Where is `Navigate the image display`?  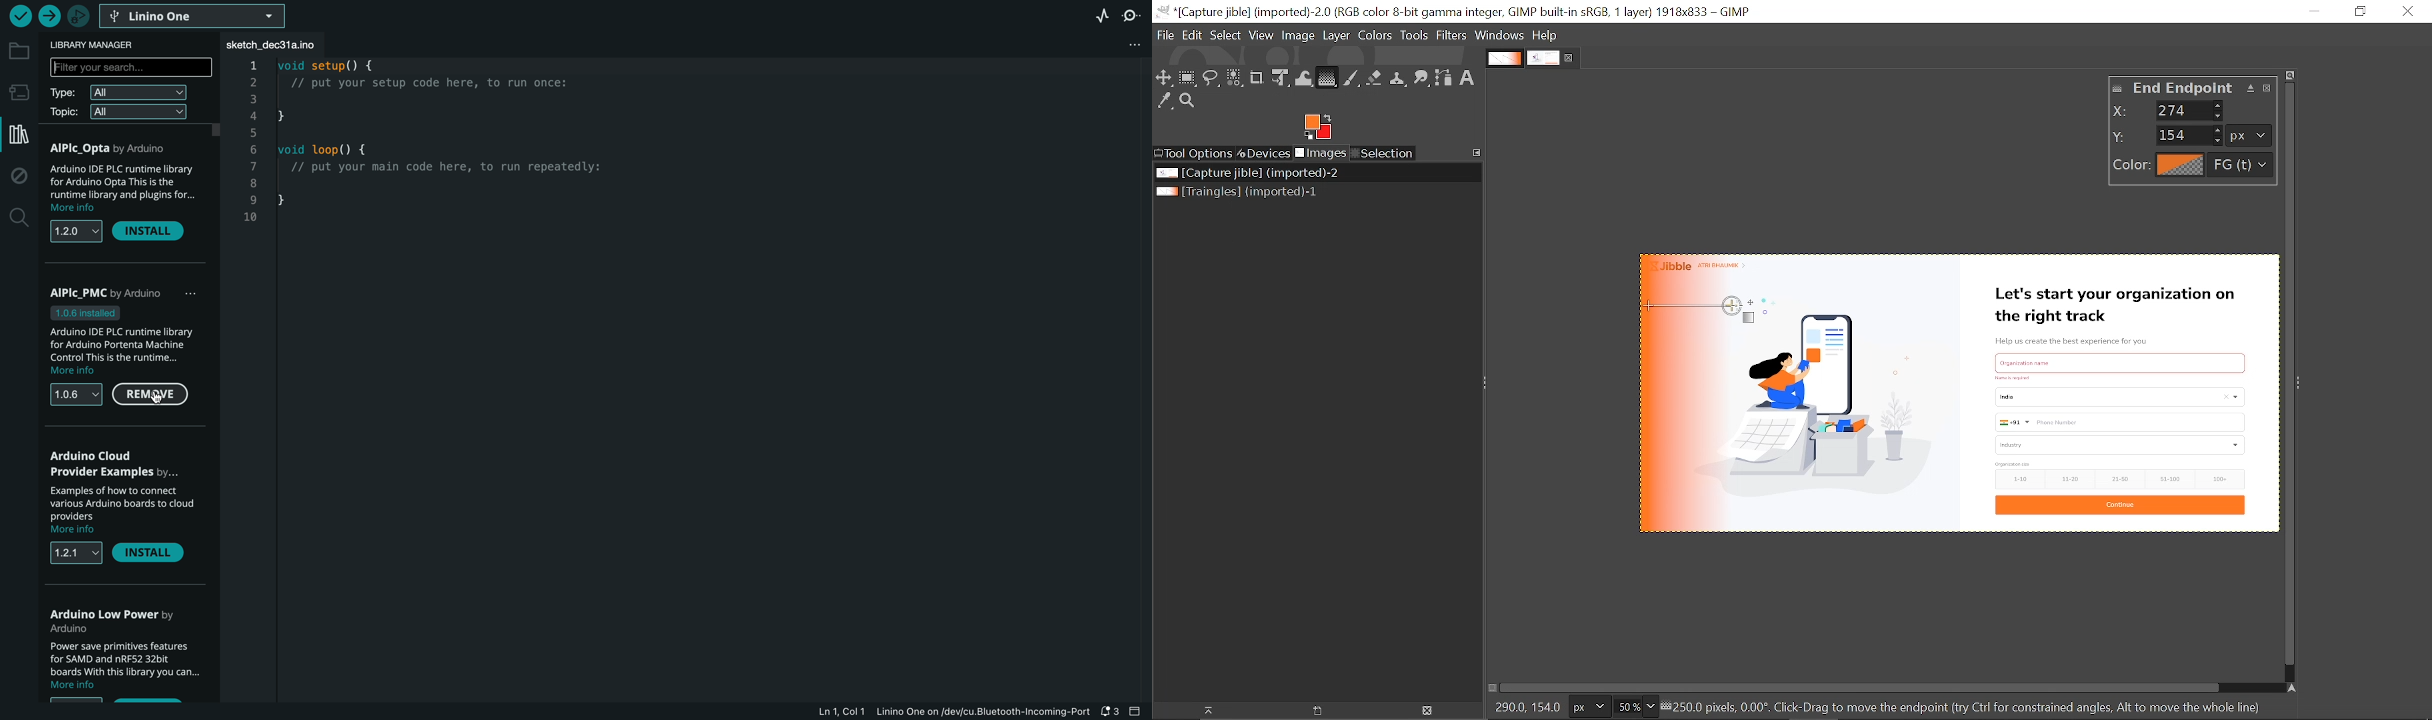 Navigate the image display is located at coordinates (2291, 687).